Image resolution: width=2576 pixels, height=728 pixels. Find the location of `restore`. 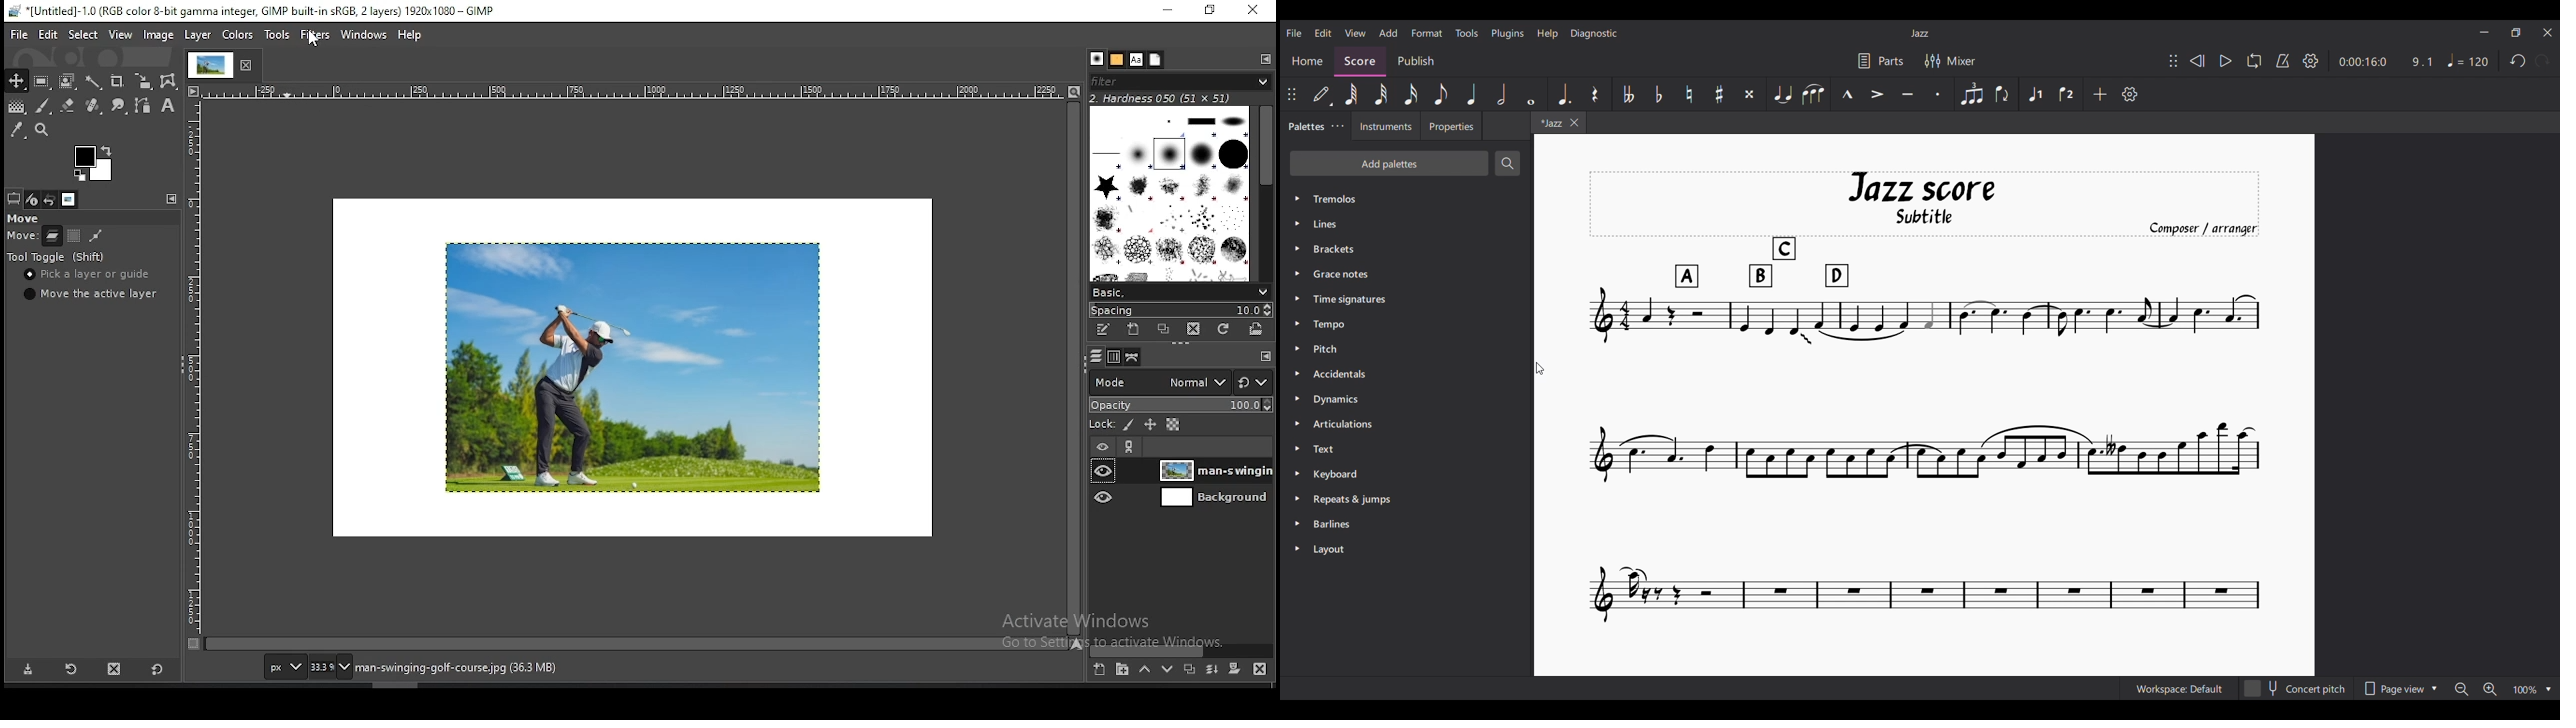

restore is located at coordinates (1212, 11).